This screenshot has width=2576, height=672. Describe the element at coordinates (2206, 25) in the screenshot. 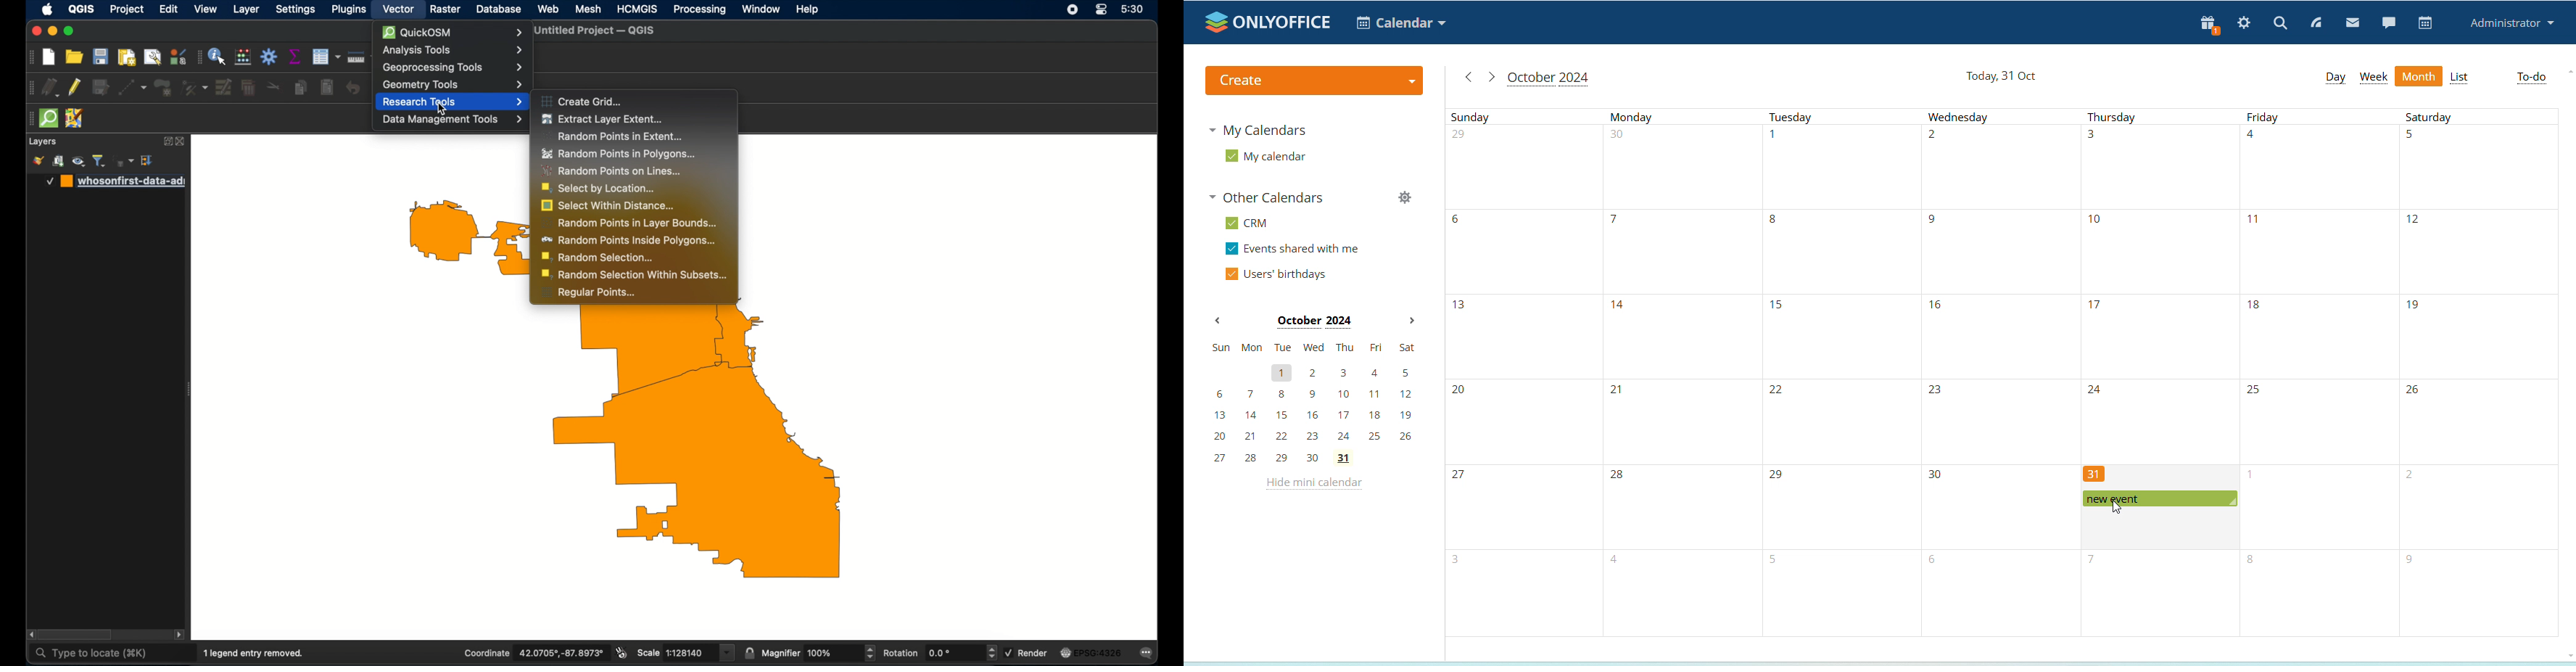

I see `present` at that location.